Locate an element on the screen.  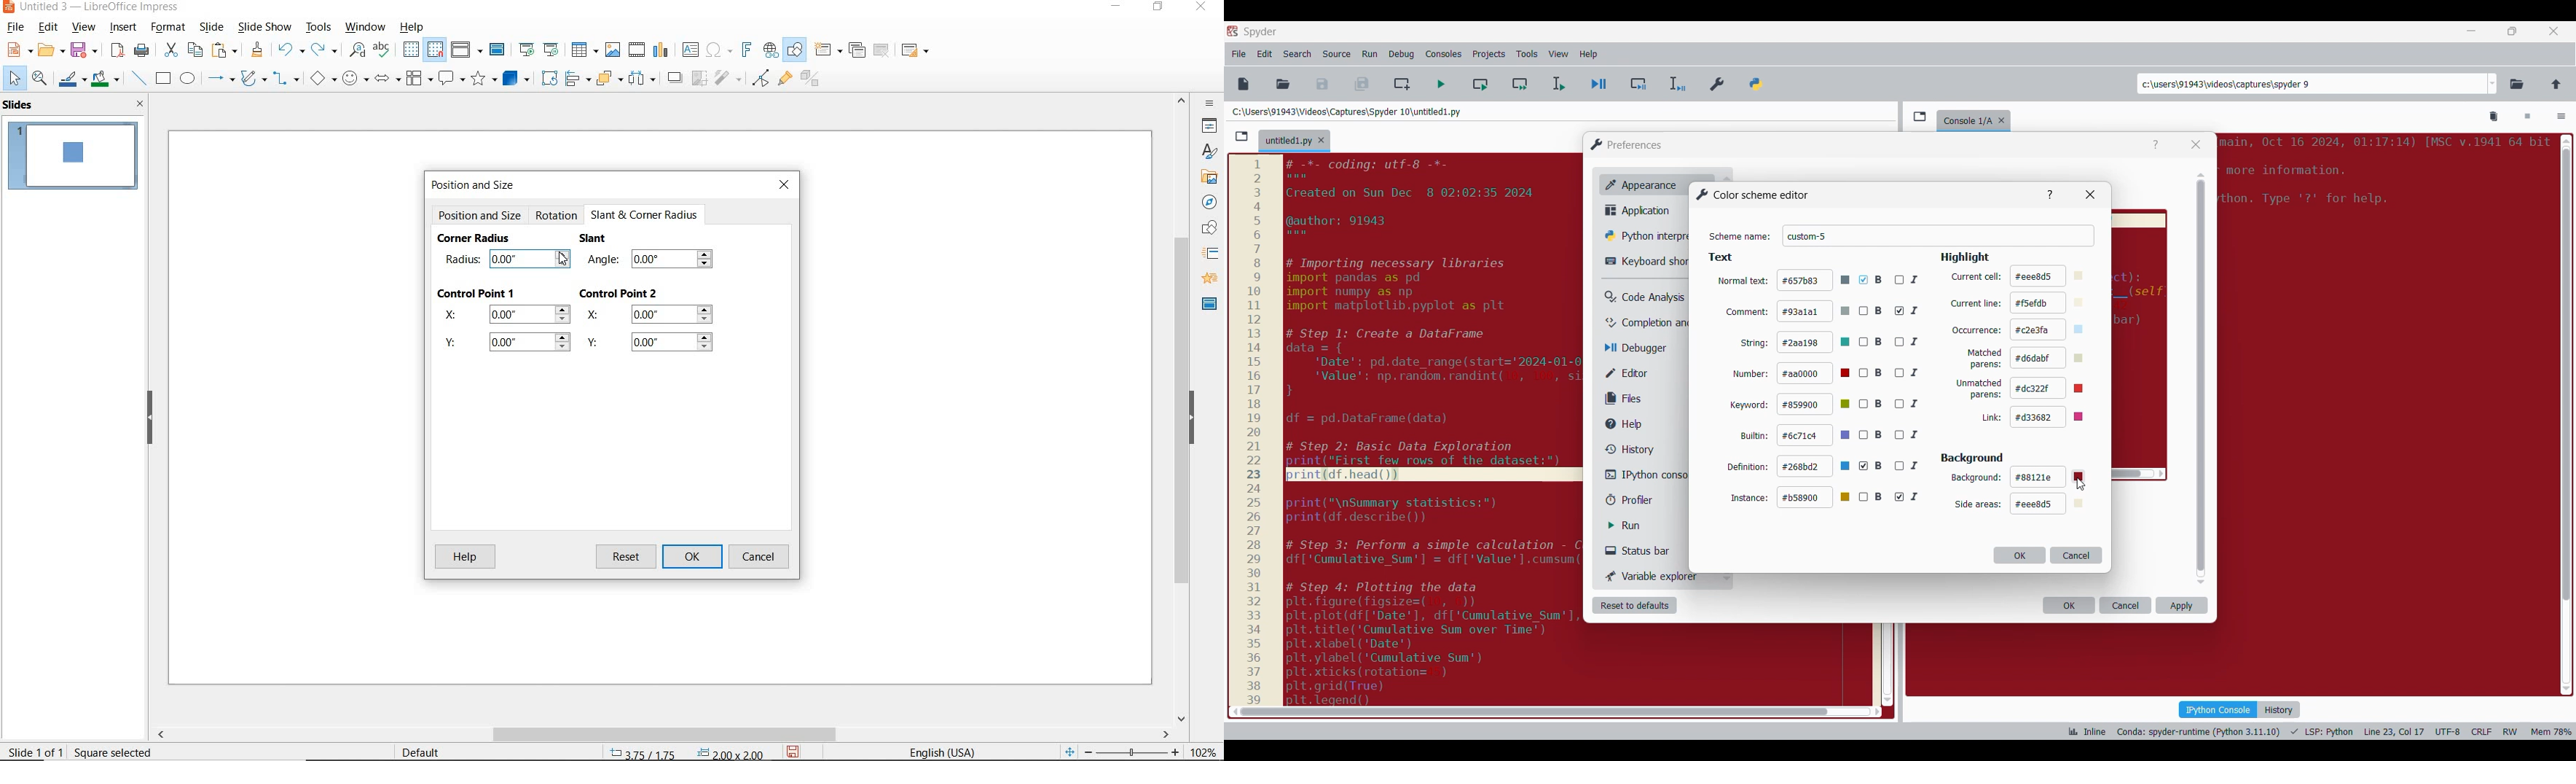
link is located at coordinates (1990, 418).